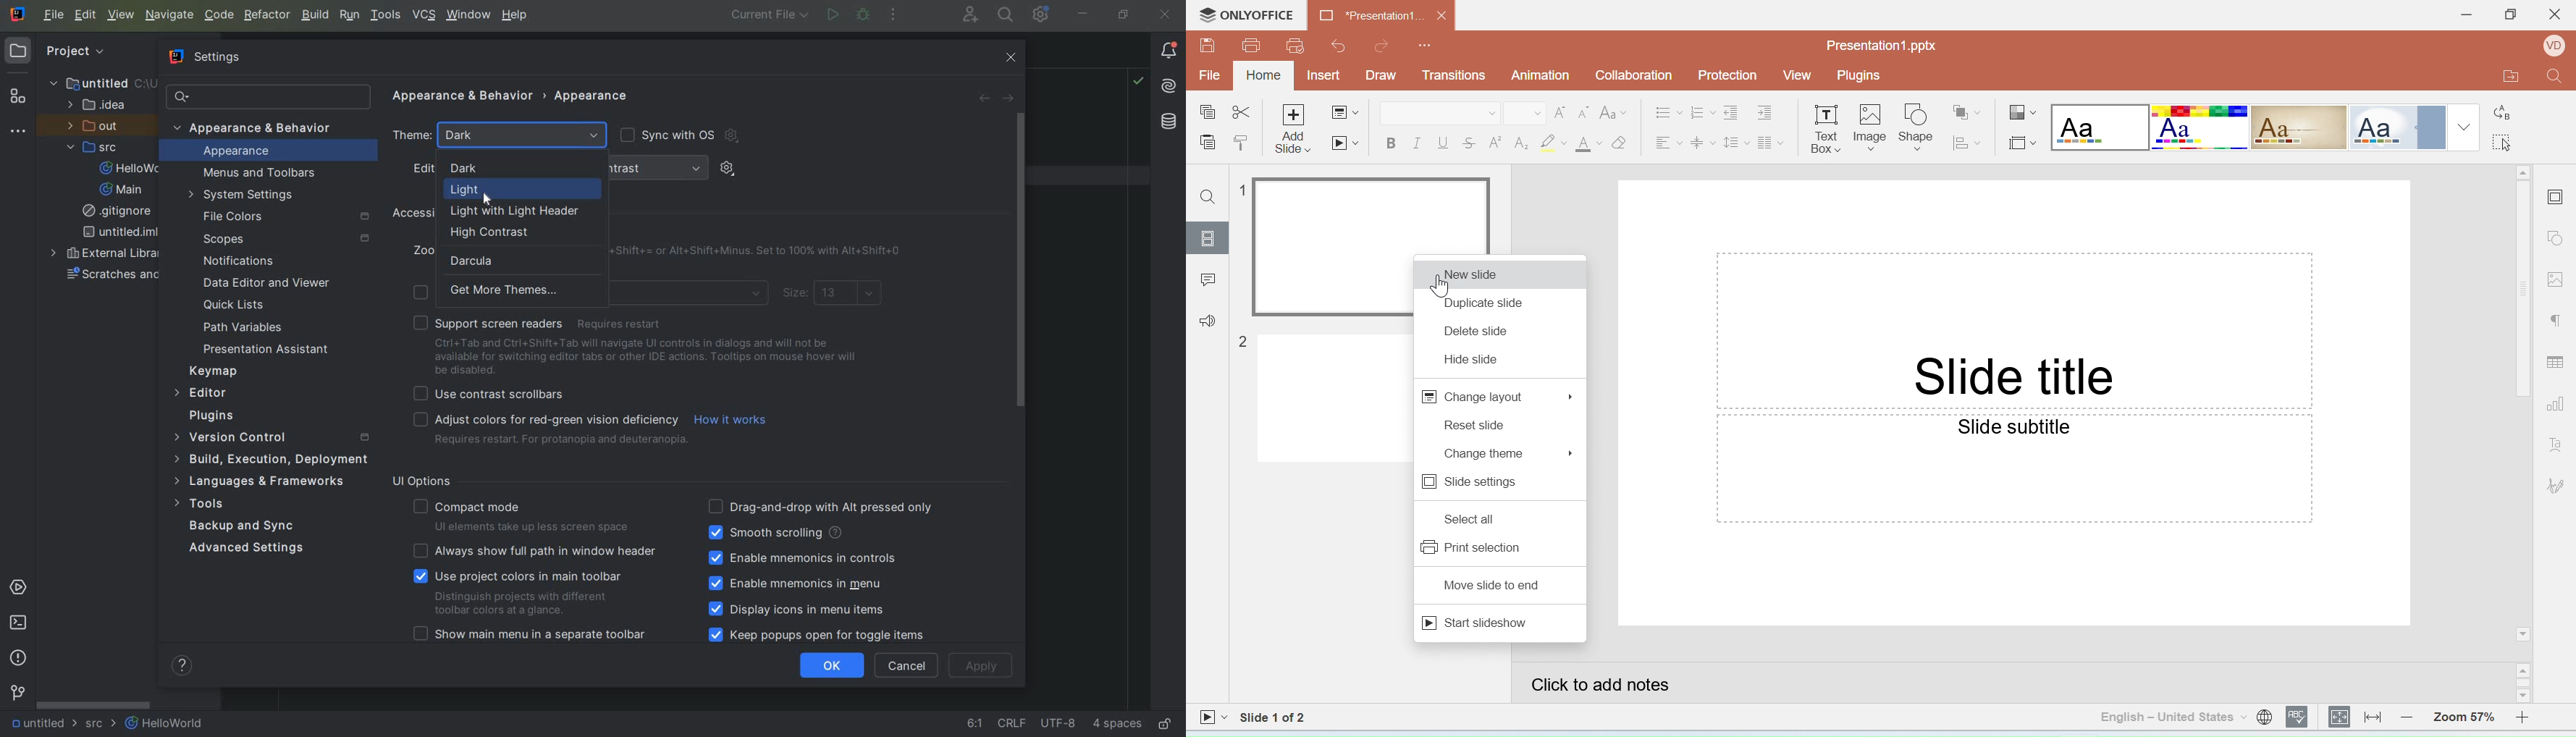 This screenshot has width=2576, height=756. Describe the element at coordinates (1667, 140) in the screenshot. I see `Horizontal align` at that location.